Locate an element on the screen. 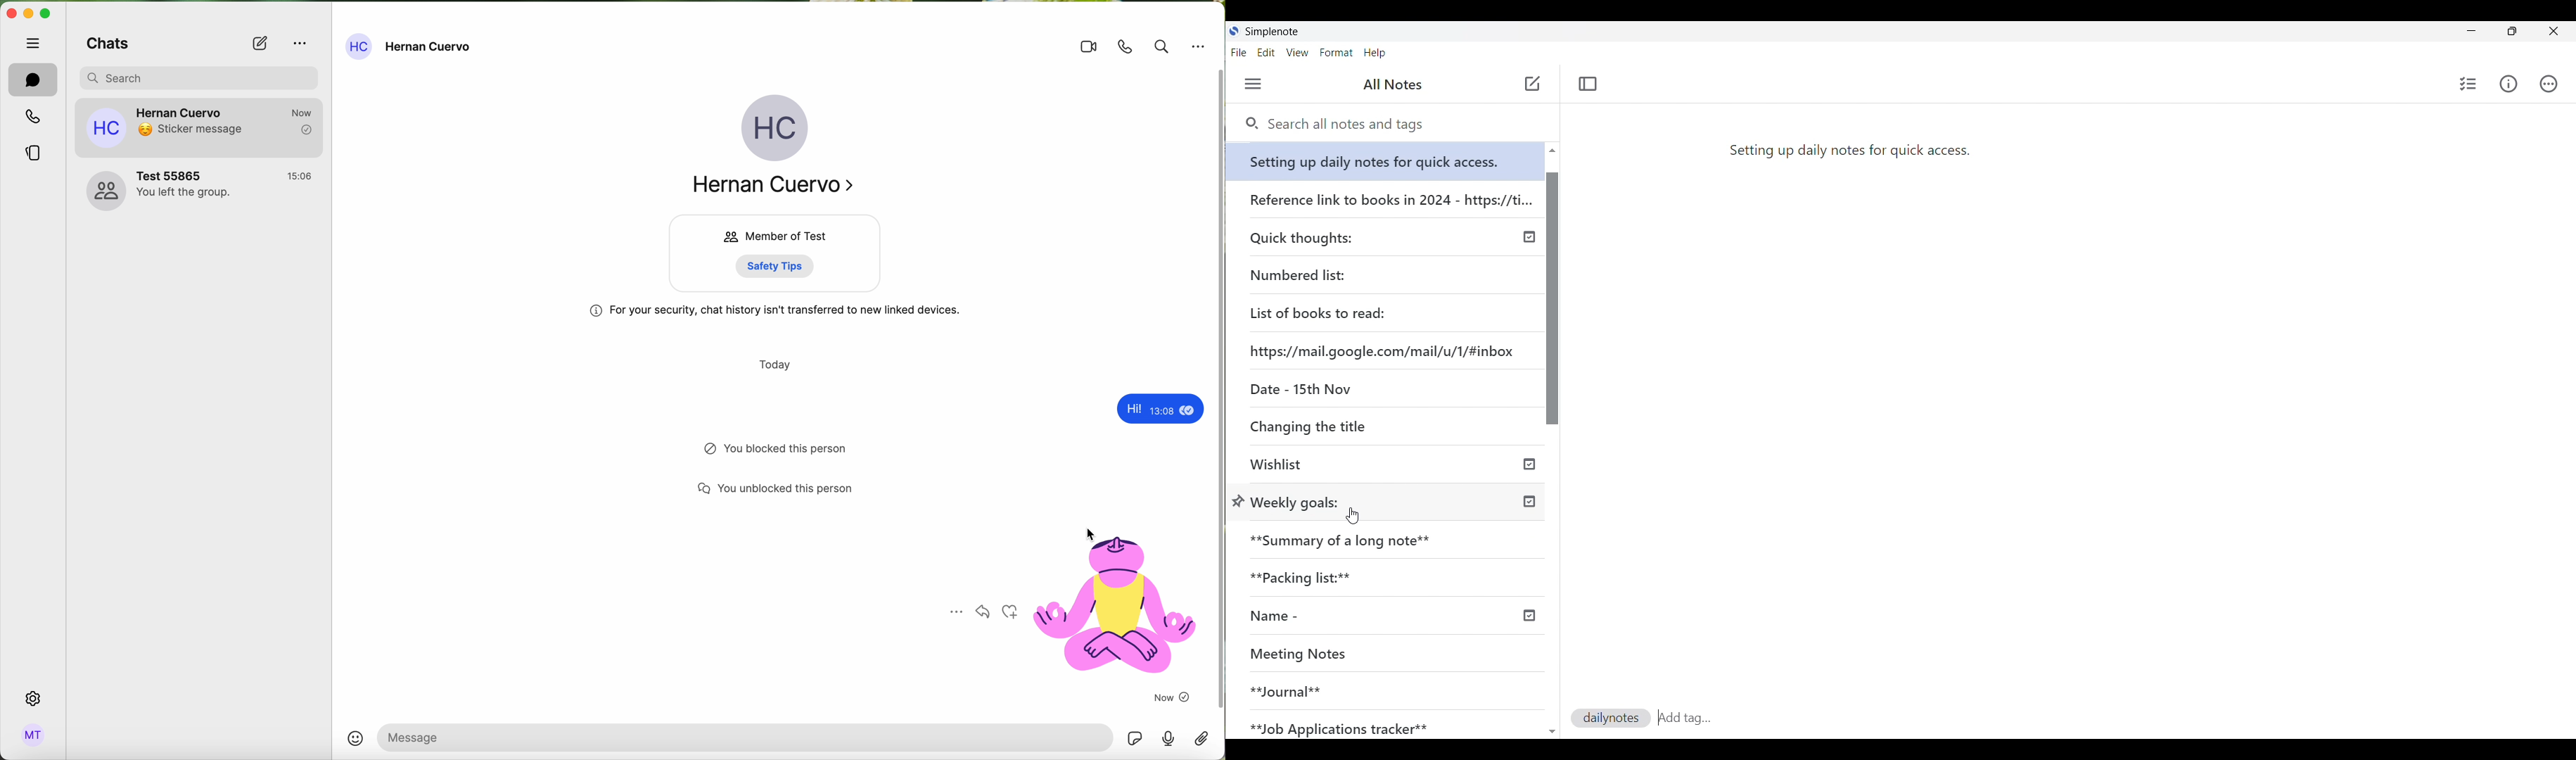  https://mail.google.com/mail/u/1/#INBOX is located at coordinates (1384, 348).